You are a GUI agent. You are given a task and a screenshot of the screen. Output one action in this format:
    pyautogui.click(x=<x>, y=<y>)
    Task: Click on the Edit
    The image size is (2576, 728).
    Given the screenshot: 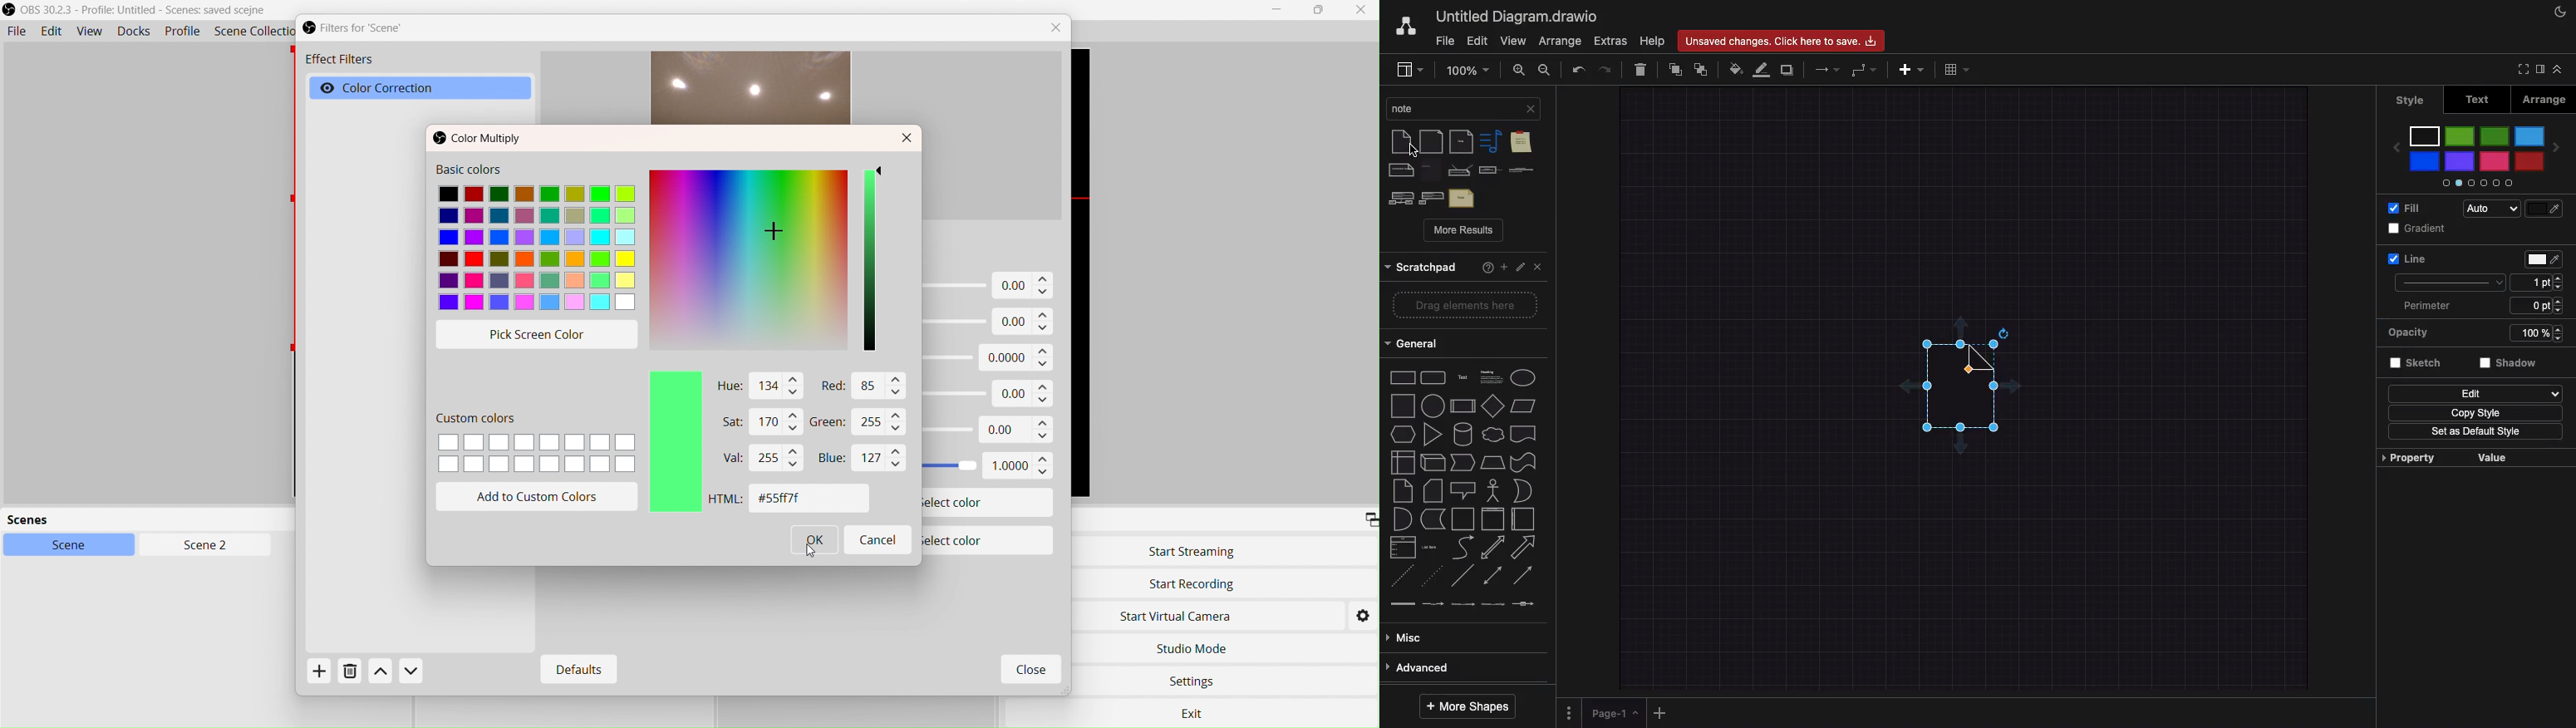 What is the action you would take?
    pyautogui.click(x=51, y=32)
    